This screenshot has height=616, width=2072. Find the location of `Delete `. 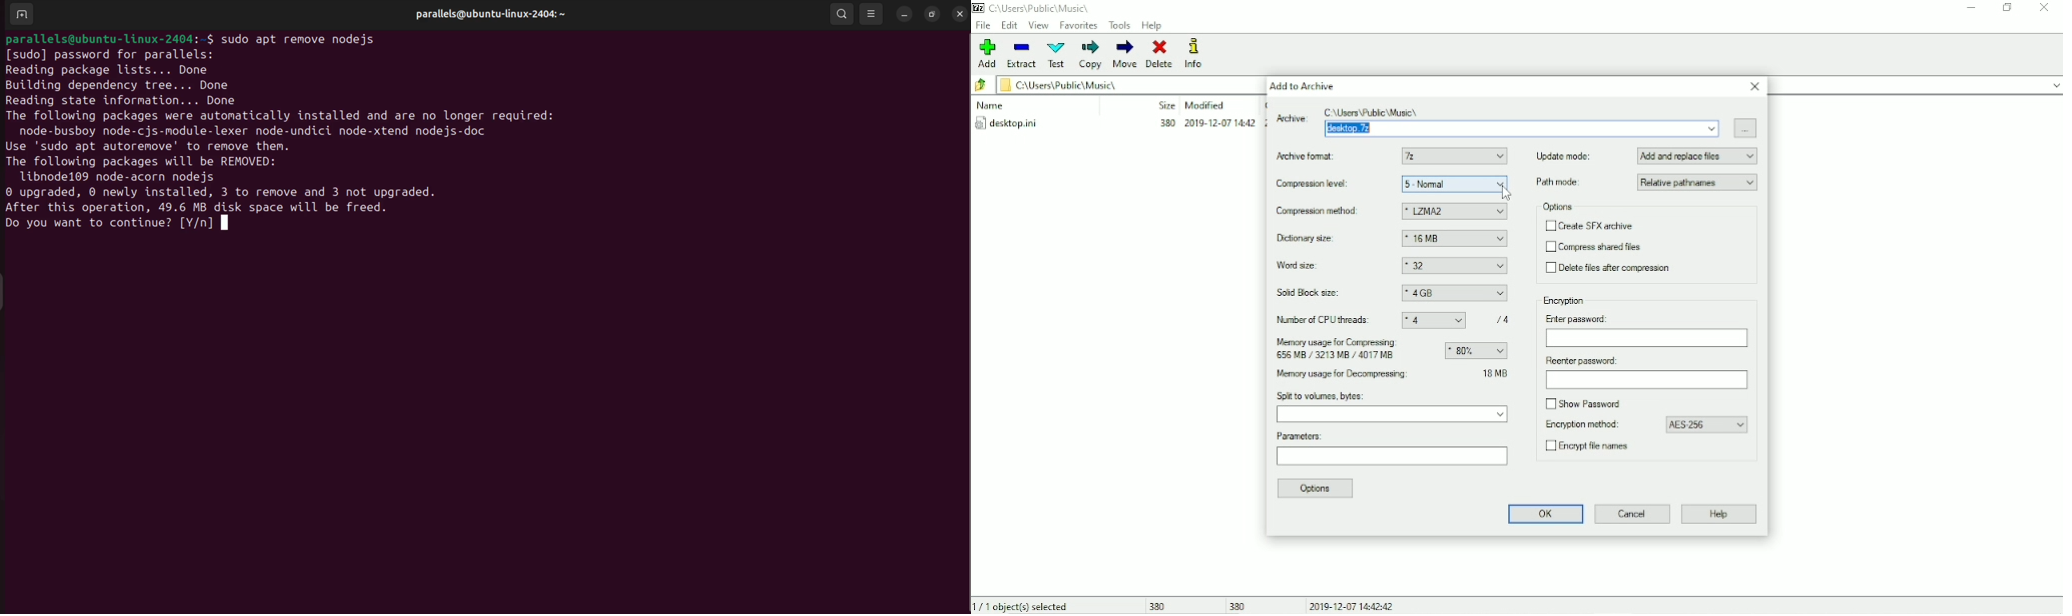

Delete  is located at coordinates (1161, 54).